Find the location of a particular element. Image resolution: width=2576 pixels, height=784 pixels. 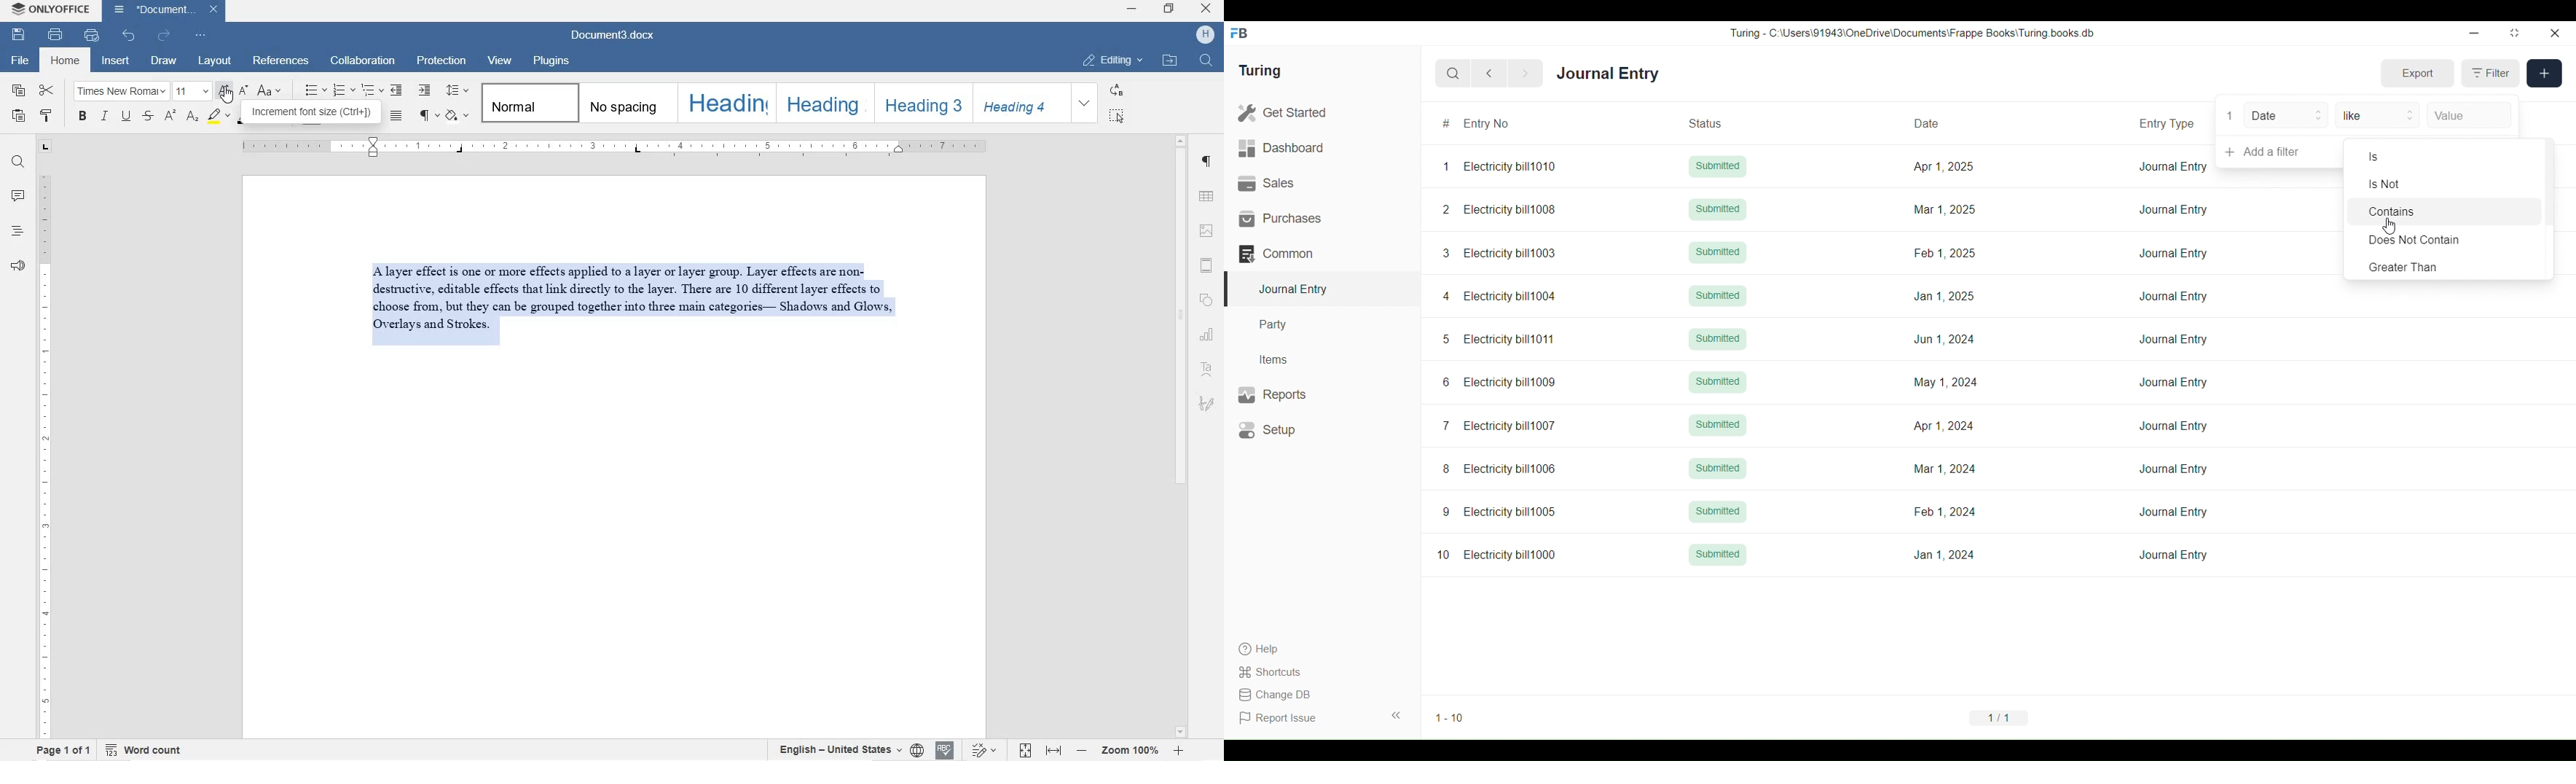

change case is located at coordinates (271, 91).